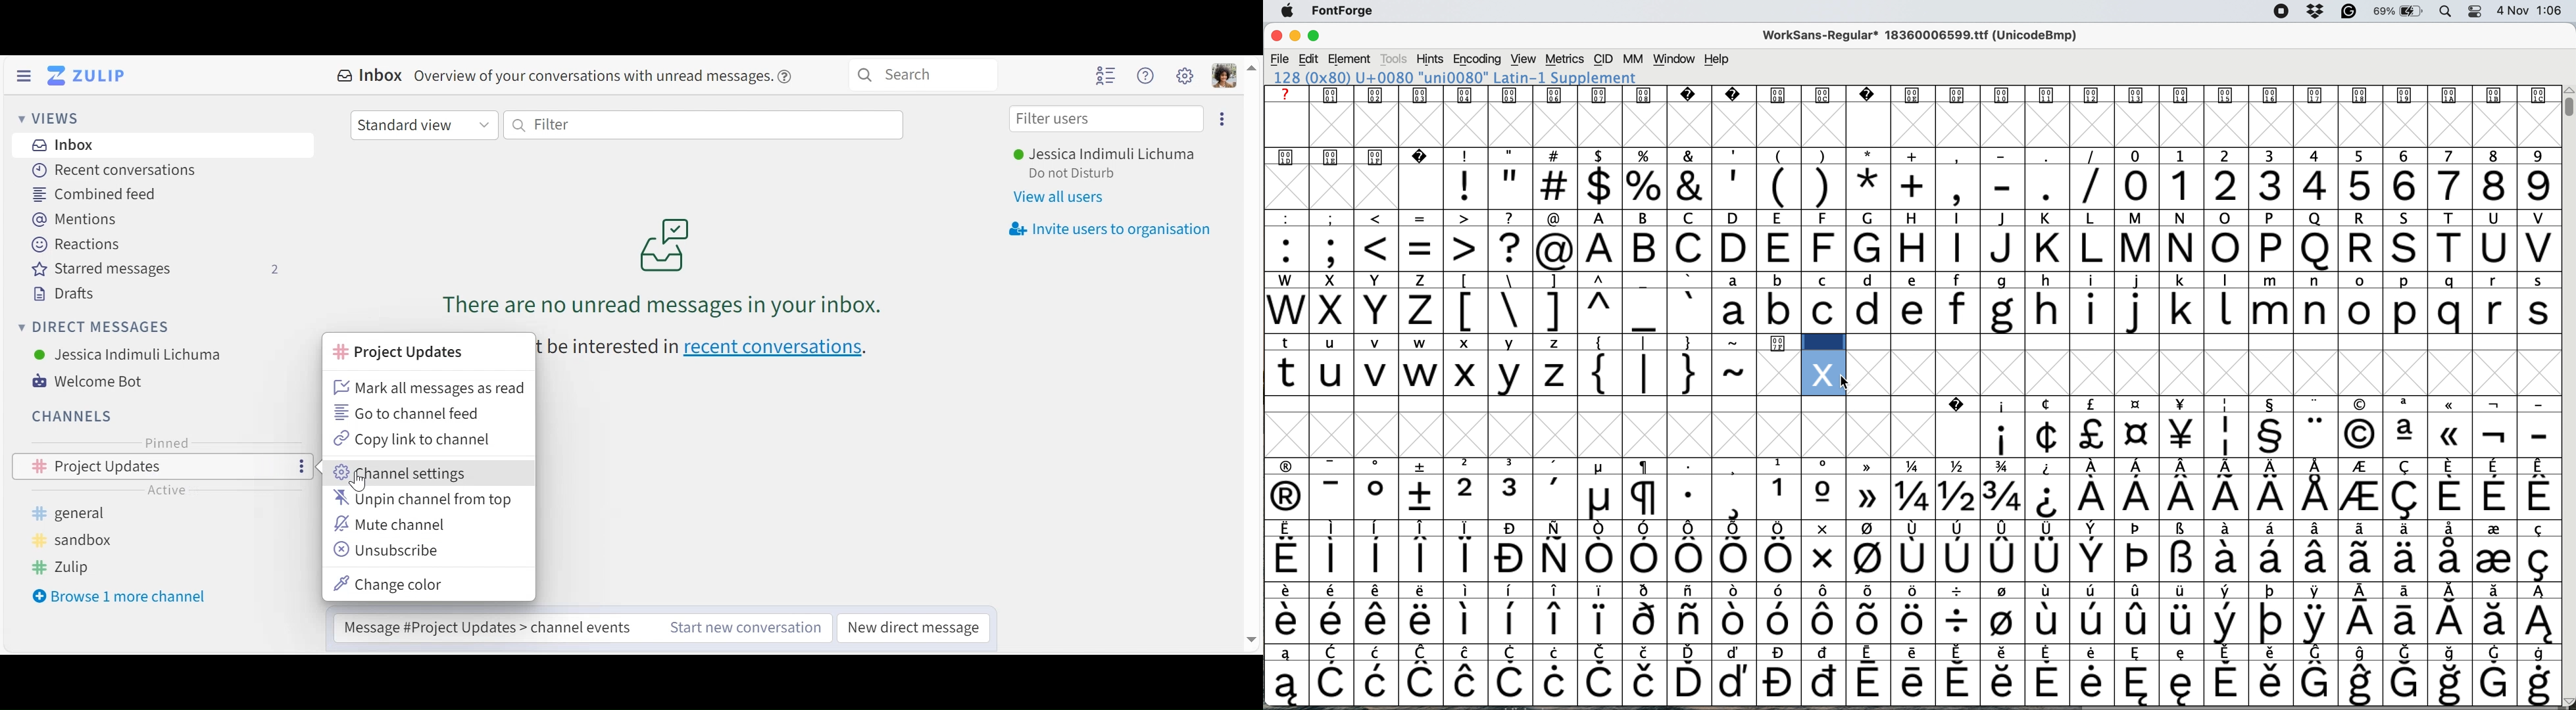 This screenshot has width=2576, height=728. I want to click on Compose message, so click(491, 623).